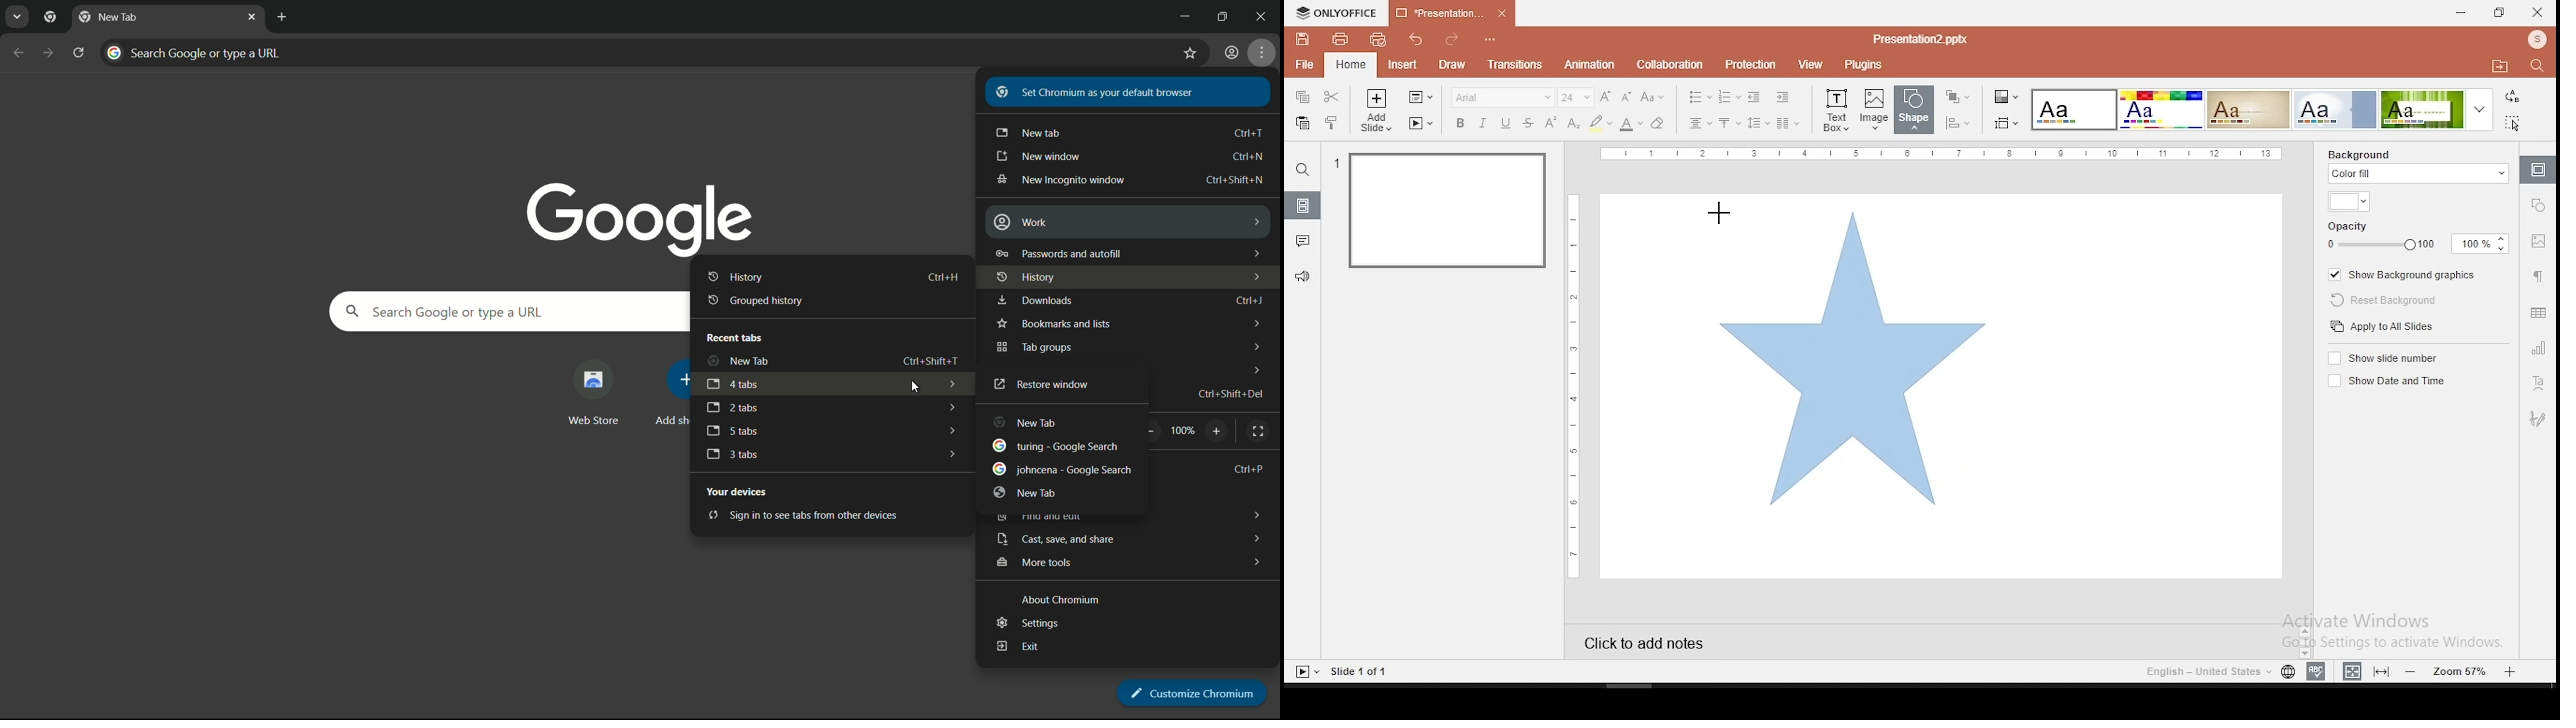 The height and width of the screenshot is (728, 2576). I want to click on about chromium, so click(1059, 601).